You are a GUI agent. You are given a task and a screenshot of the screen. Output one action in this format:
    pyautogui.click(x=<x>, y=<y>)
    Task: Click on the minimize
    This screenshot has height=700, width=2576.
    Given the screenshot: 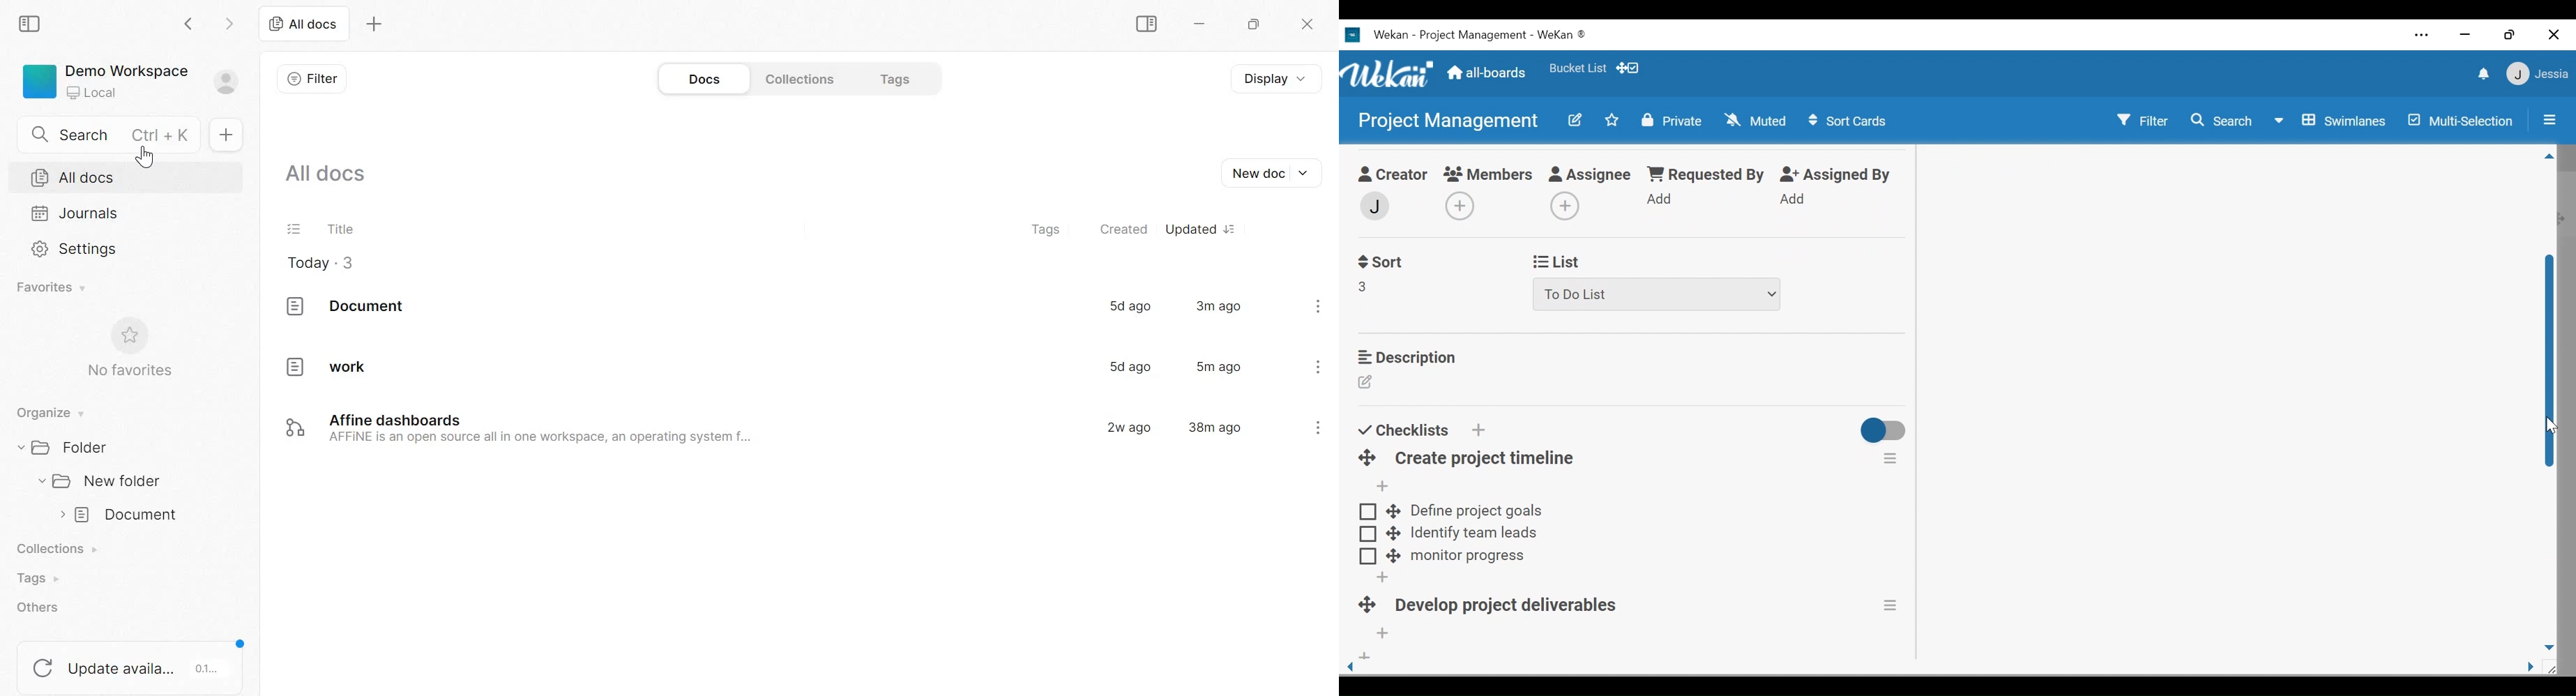 What is the action you would take?
    pyautogui.click(x=2465, y=34)
    